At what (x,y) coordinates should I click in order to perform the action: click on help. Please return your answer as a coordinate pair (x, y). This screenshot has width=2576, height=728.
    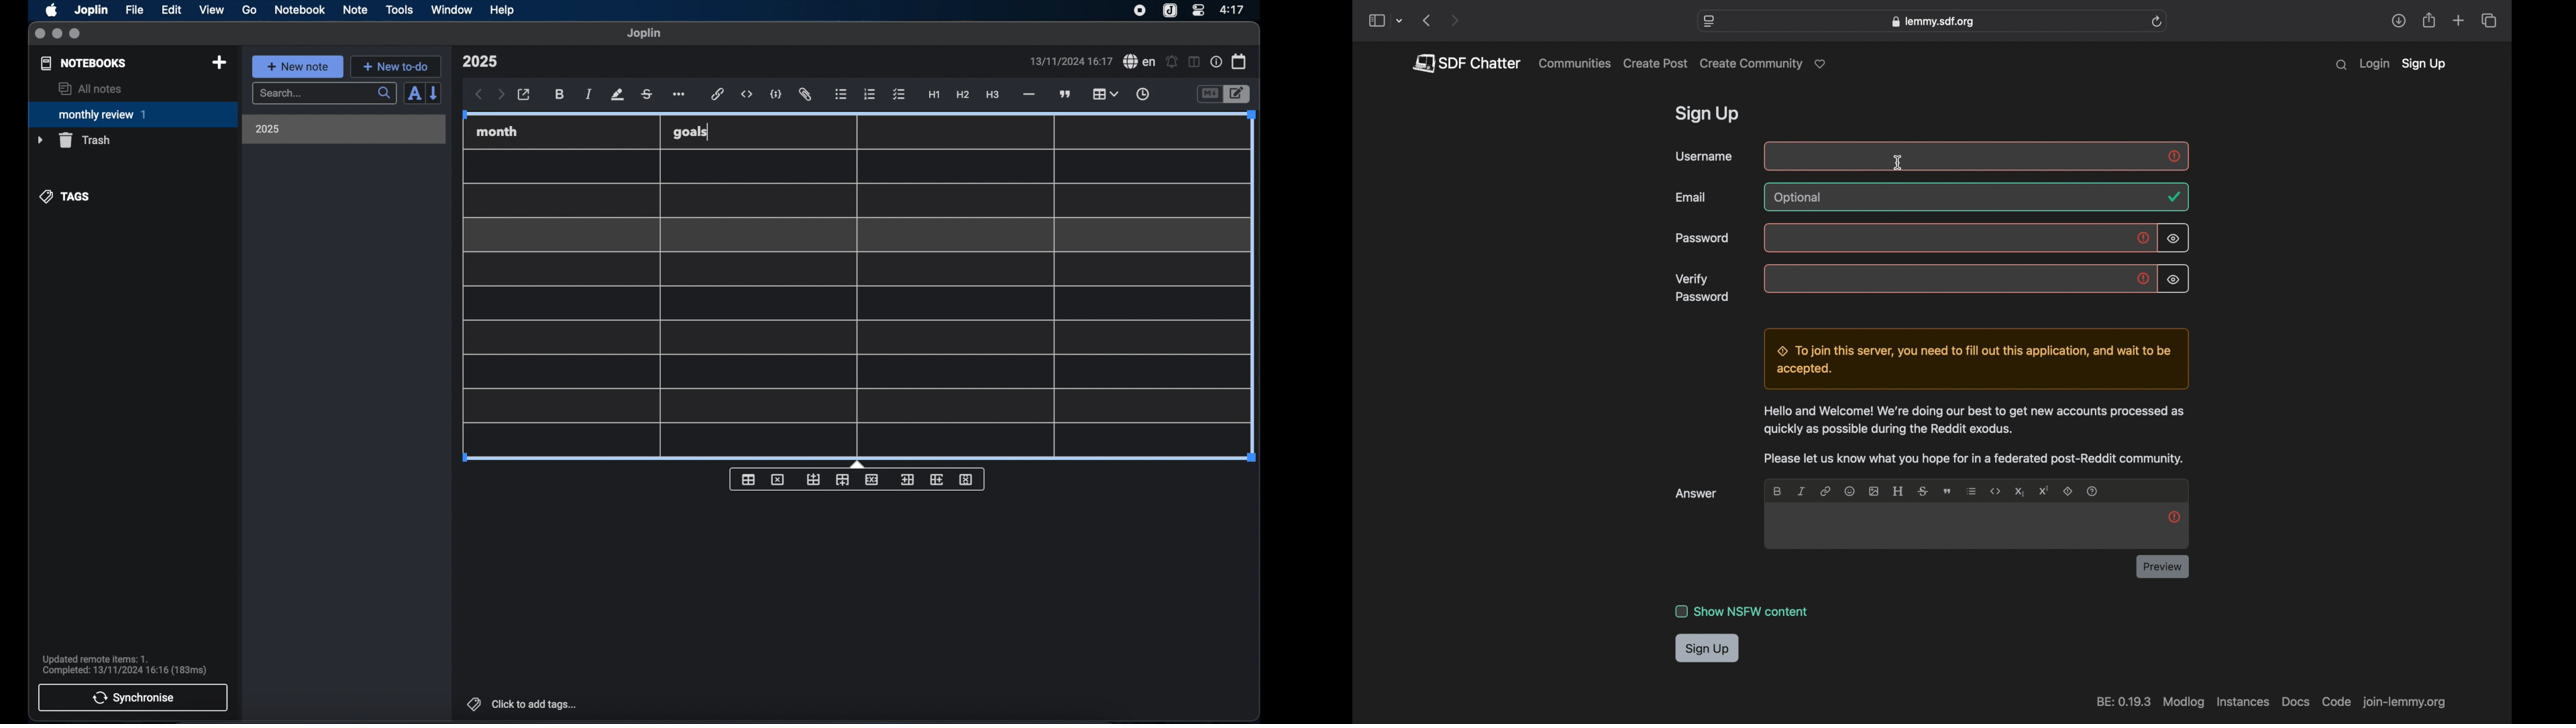
    Looking at the image, I should click on (503, 10).